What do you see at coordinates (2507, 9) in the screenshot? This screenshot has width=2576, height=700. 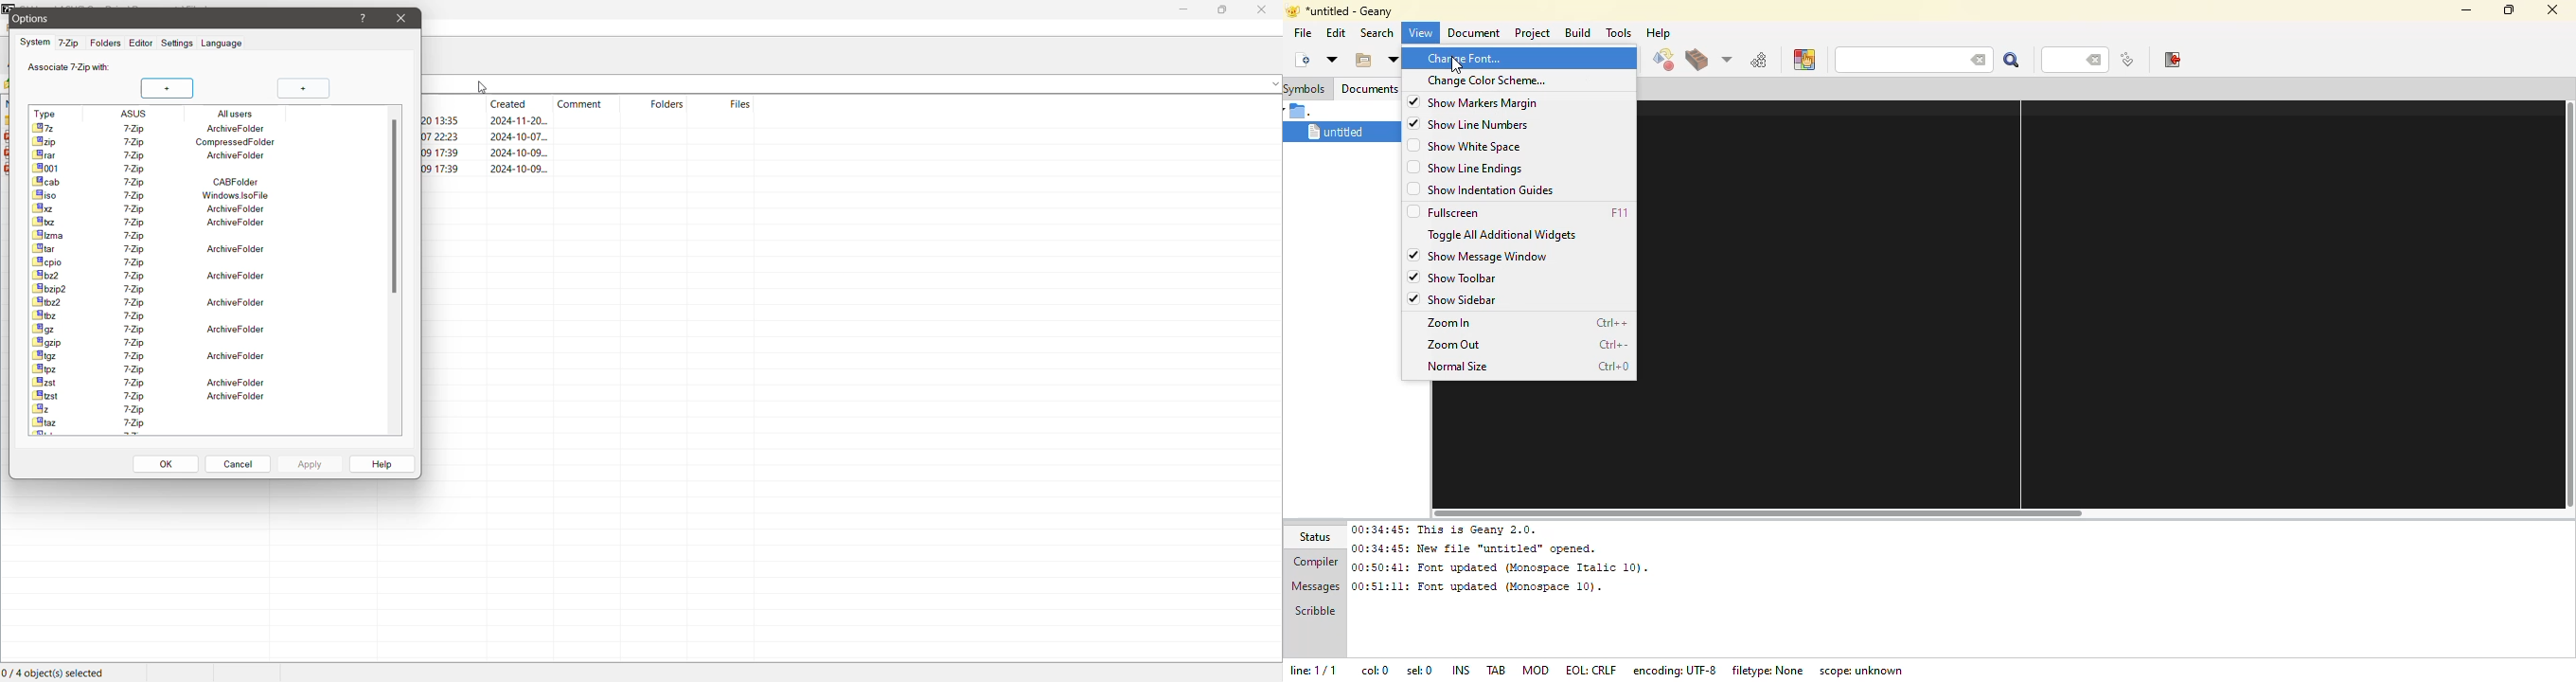 I see `maximize` at bounding box center [2507, 9].